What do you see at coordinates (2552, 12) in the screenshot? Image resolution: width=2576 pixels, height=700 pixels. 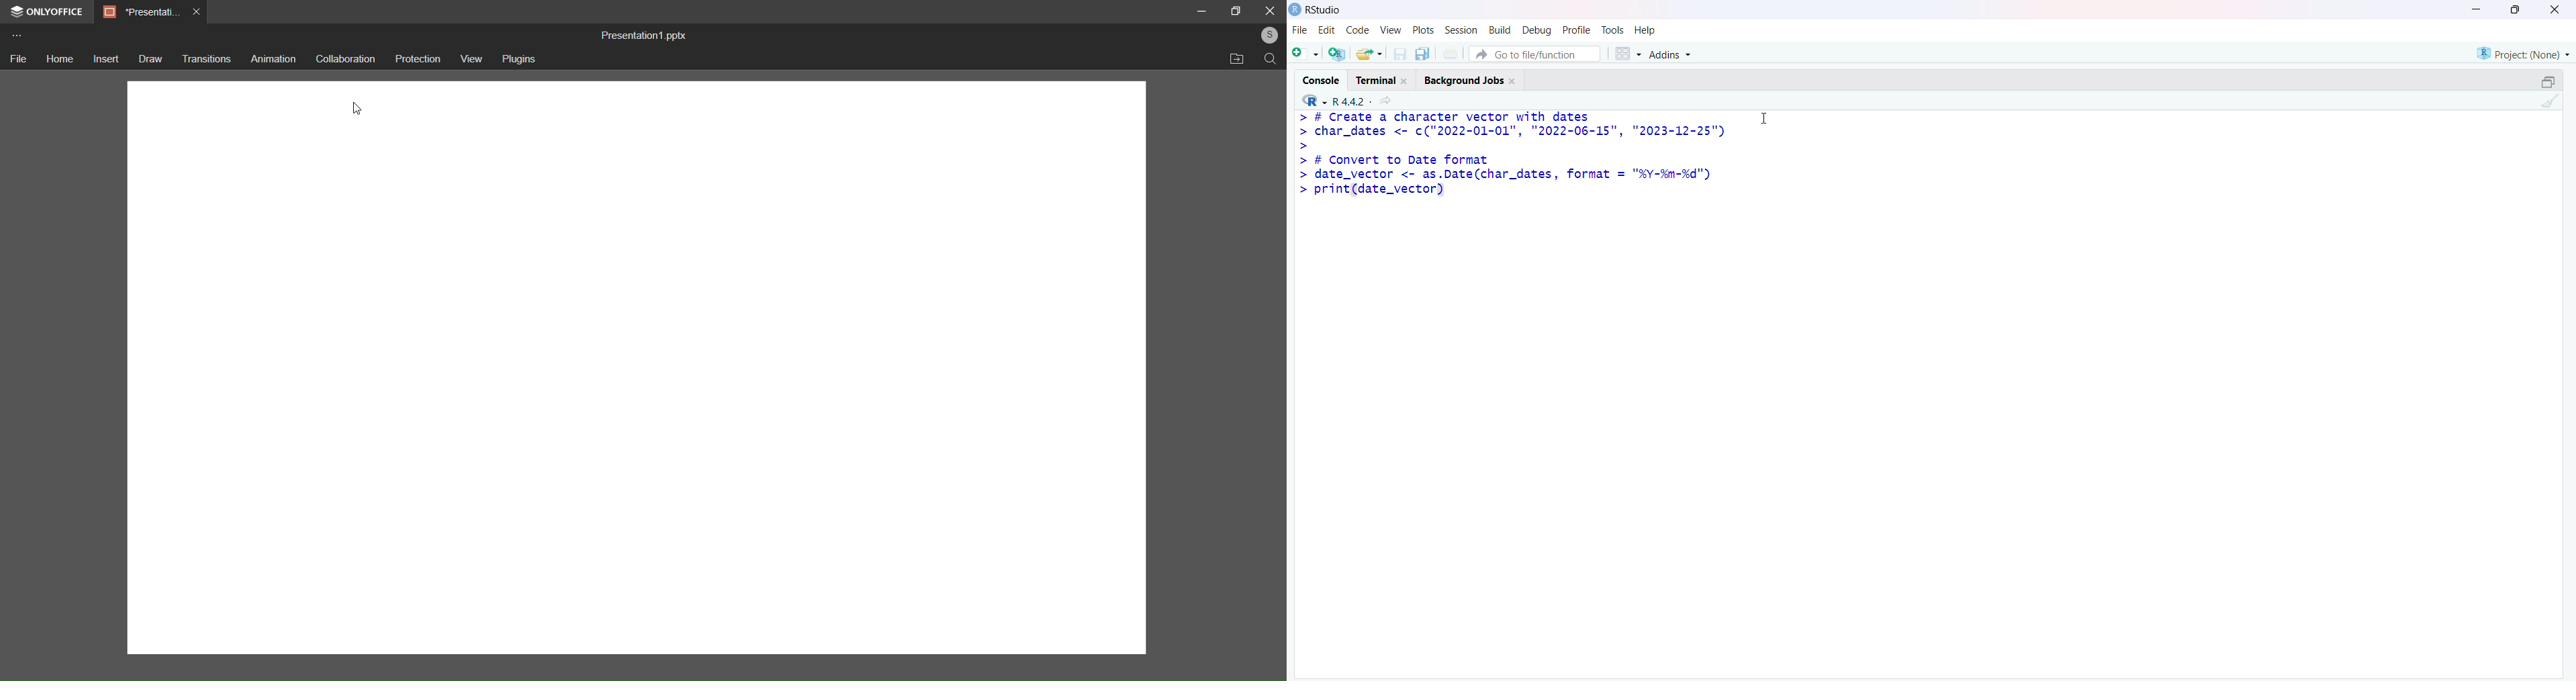 I see `Close` at bounding box center [2552, 12].